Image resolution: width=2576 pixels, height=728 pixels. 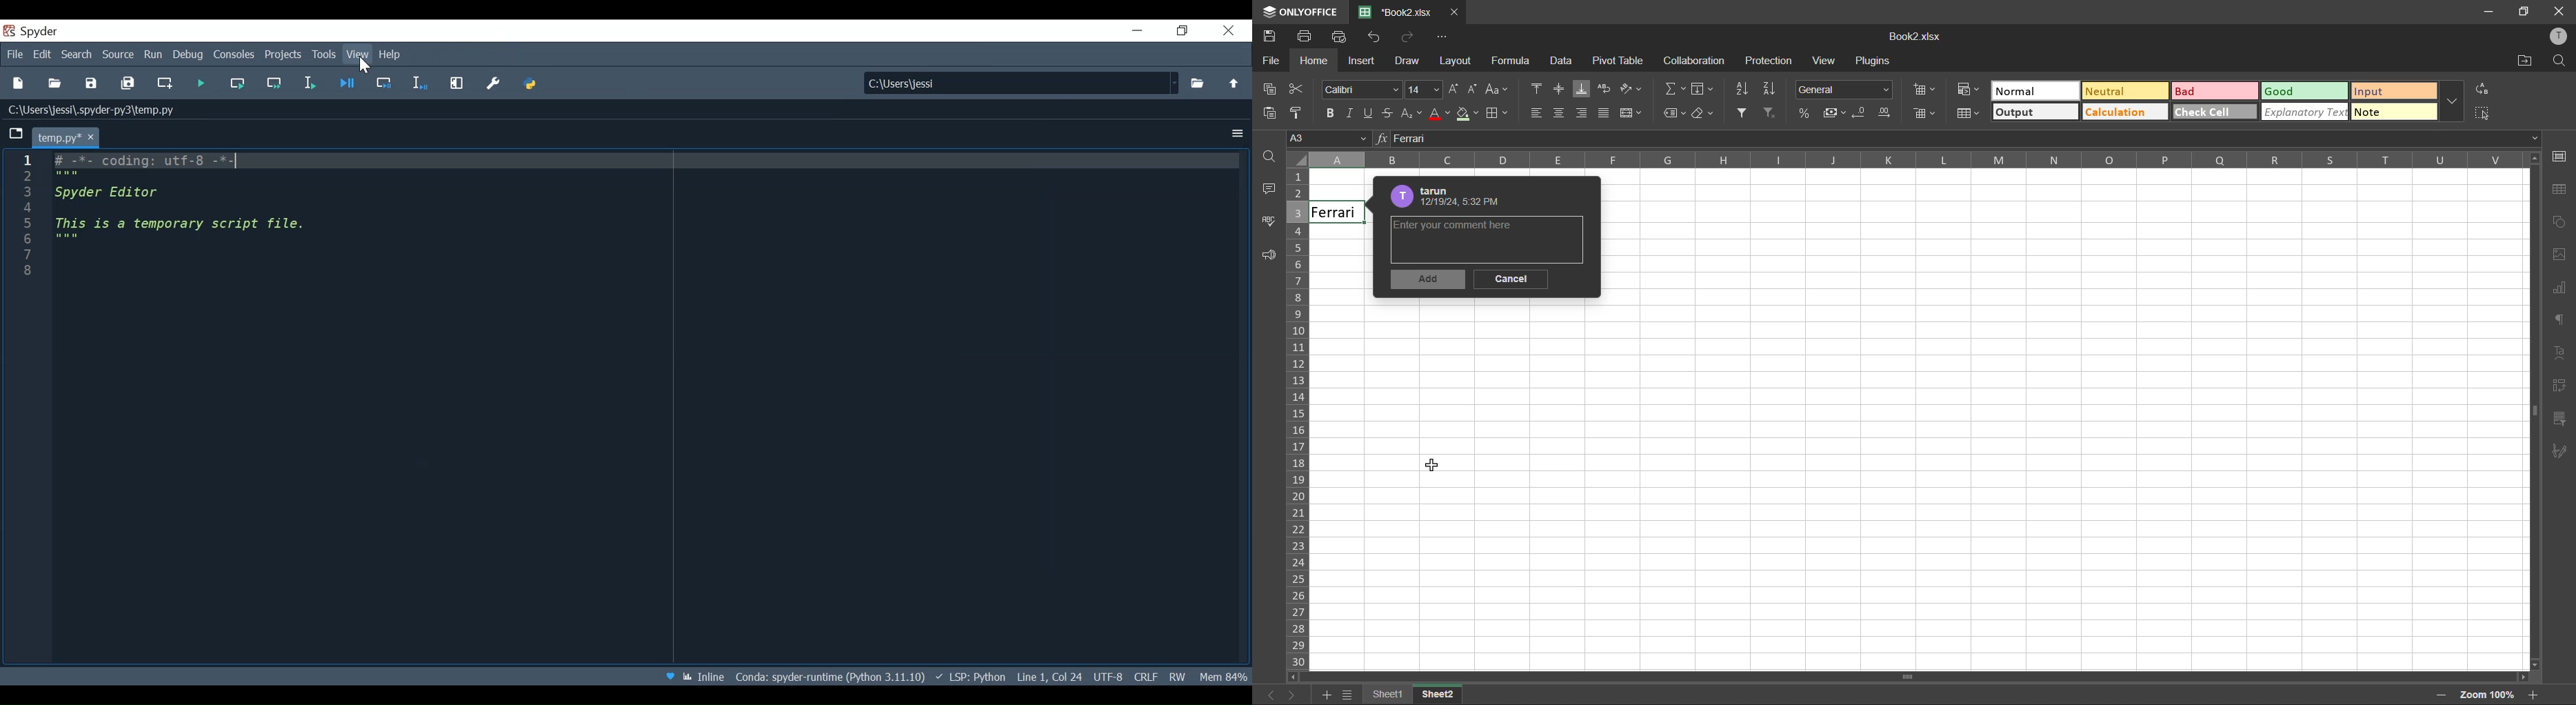 What do you see at coordinates (668, 677) in the screenshot?
I see `Help Spyder` at bounding box center [668, 677].